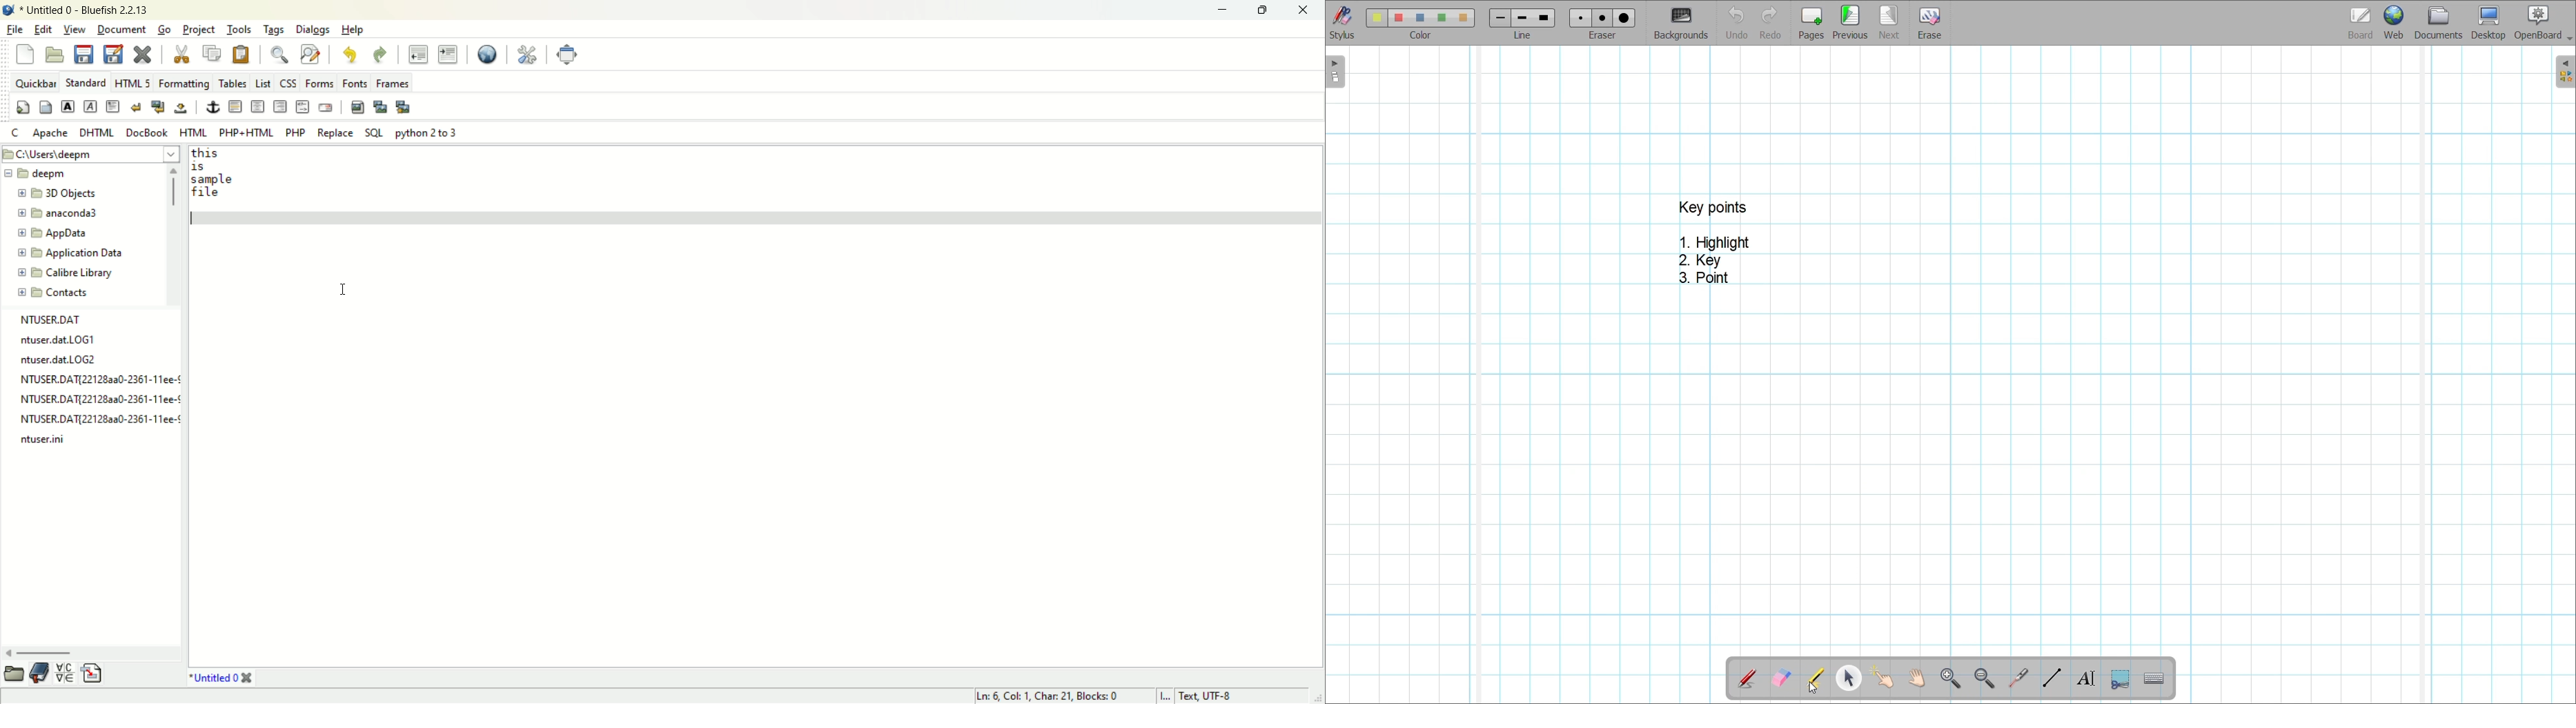 The width and height of the screenshot is (2576, 728). What do you see at coordinates (145, 55) in the screenshot?
I see `close current file` at bounding box center [145, 55].